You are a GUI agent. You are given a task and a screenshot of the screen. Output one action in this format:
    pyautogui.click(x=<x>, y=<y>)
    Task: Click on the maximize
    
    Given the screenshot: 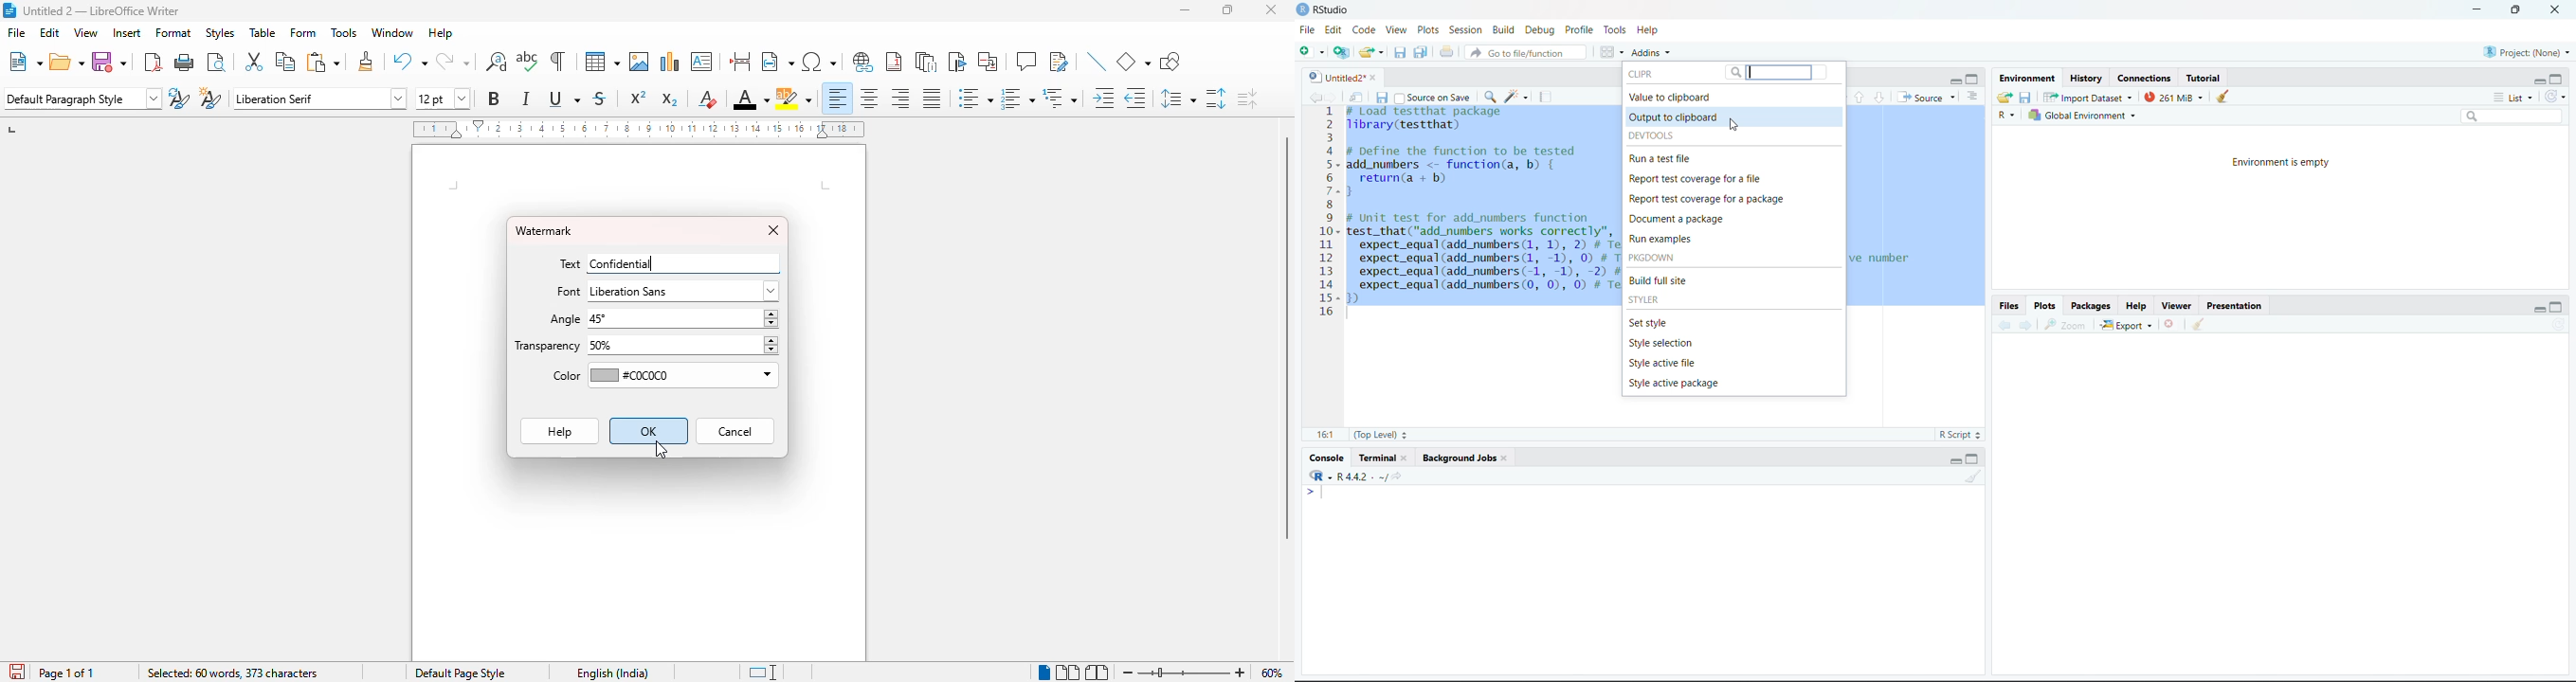 What is the action you would take?
    pyautogui.click(x=1973, y=79)
    